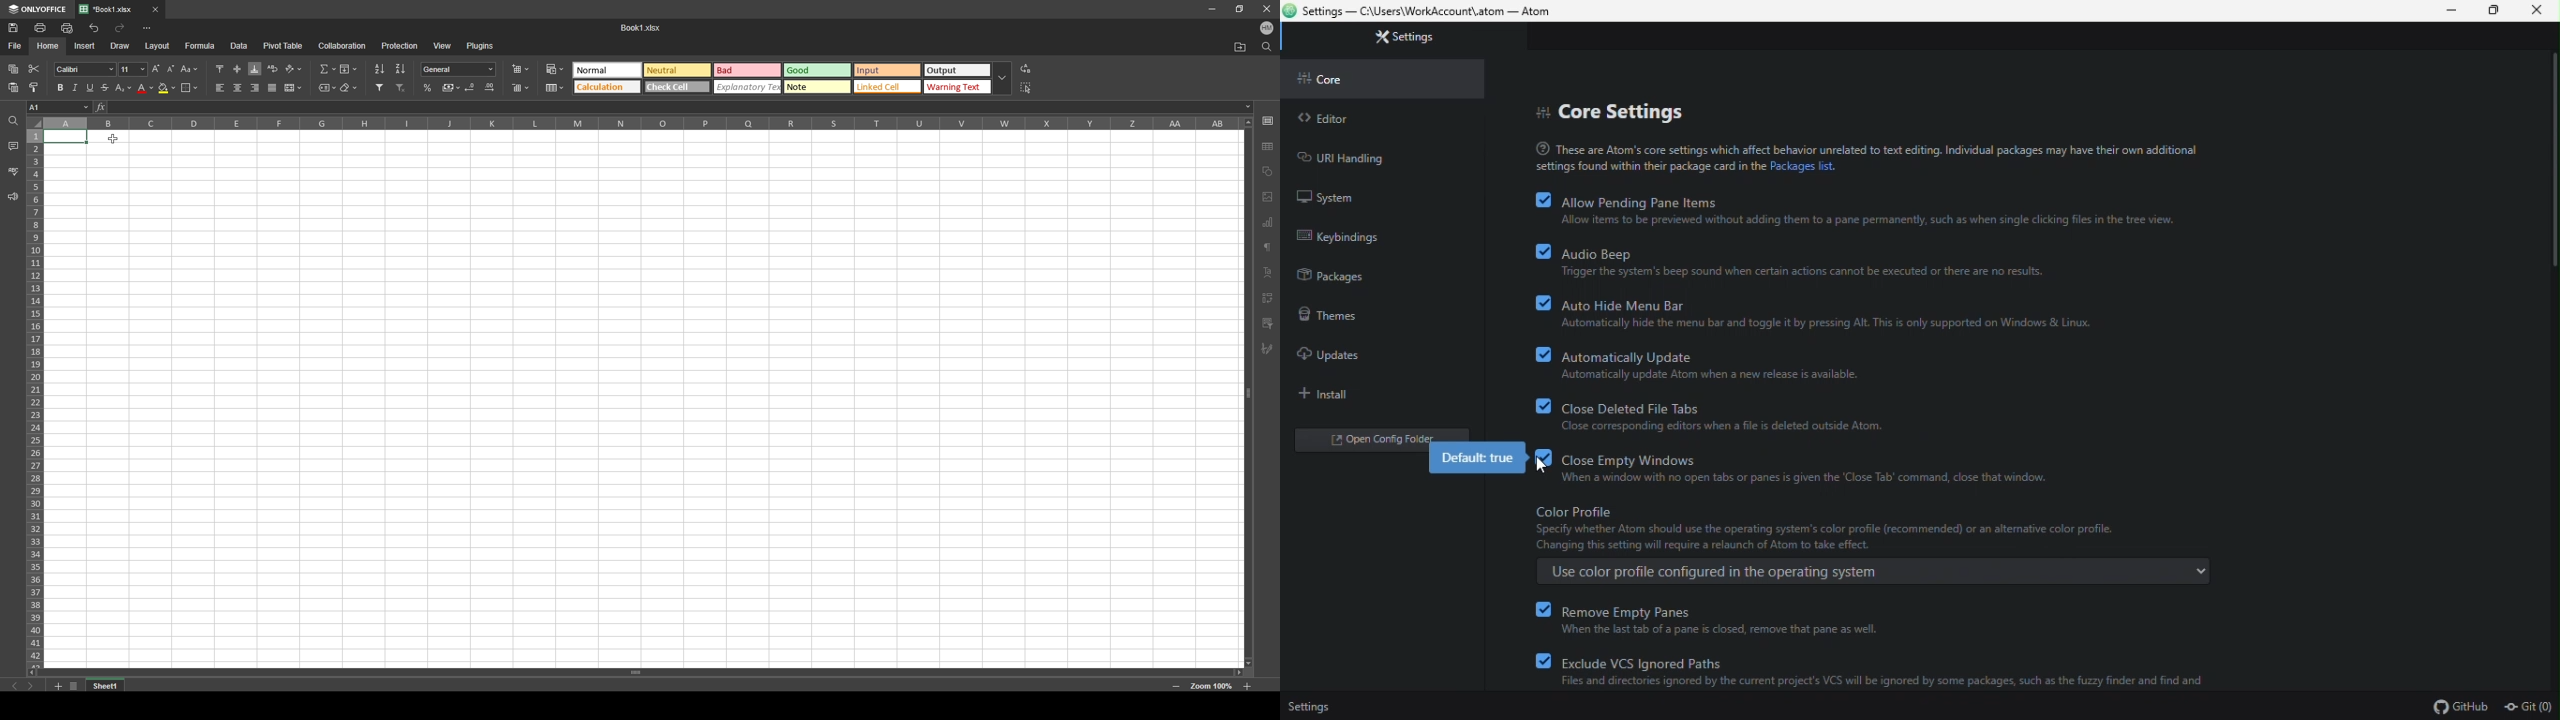  What do you see at coordinates (520, 70) in the screenshot?
I see `insert cells` at bounding box center [520, 70].